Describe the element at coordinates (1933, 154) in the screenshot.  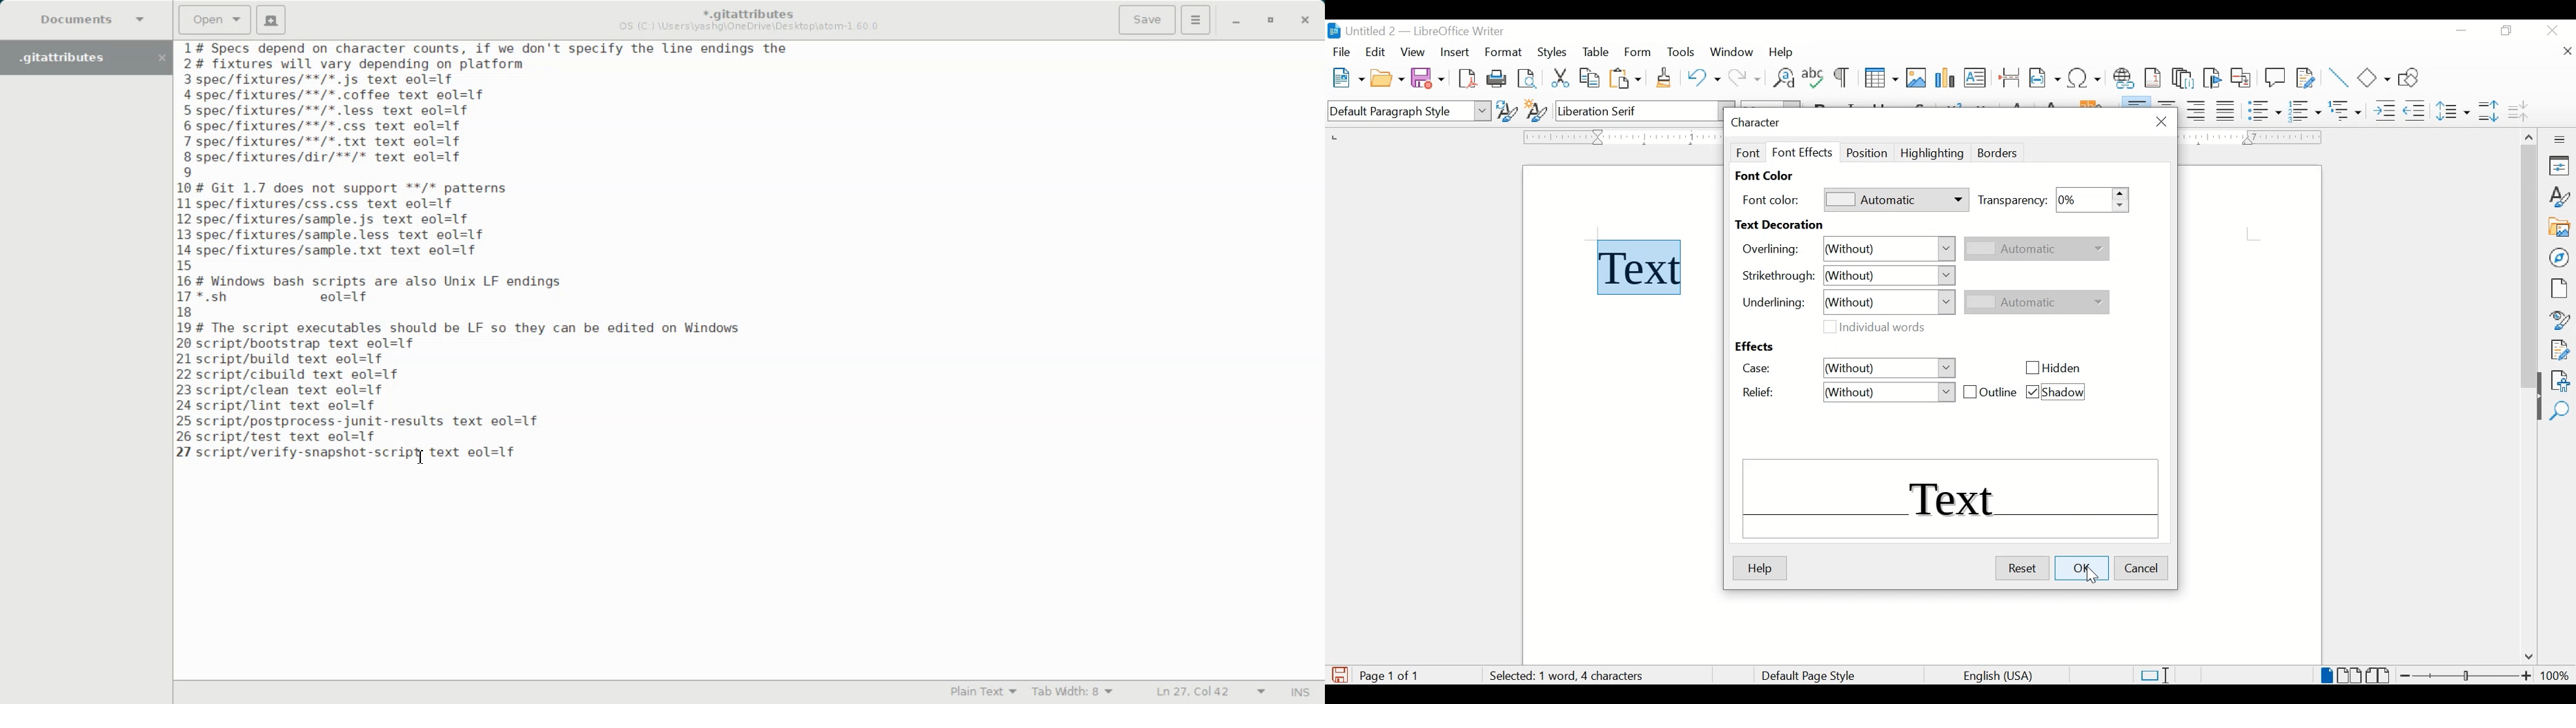
I see `highlighting` at that location.